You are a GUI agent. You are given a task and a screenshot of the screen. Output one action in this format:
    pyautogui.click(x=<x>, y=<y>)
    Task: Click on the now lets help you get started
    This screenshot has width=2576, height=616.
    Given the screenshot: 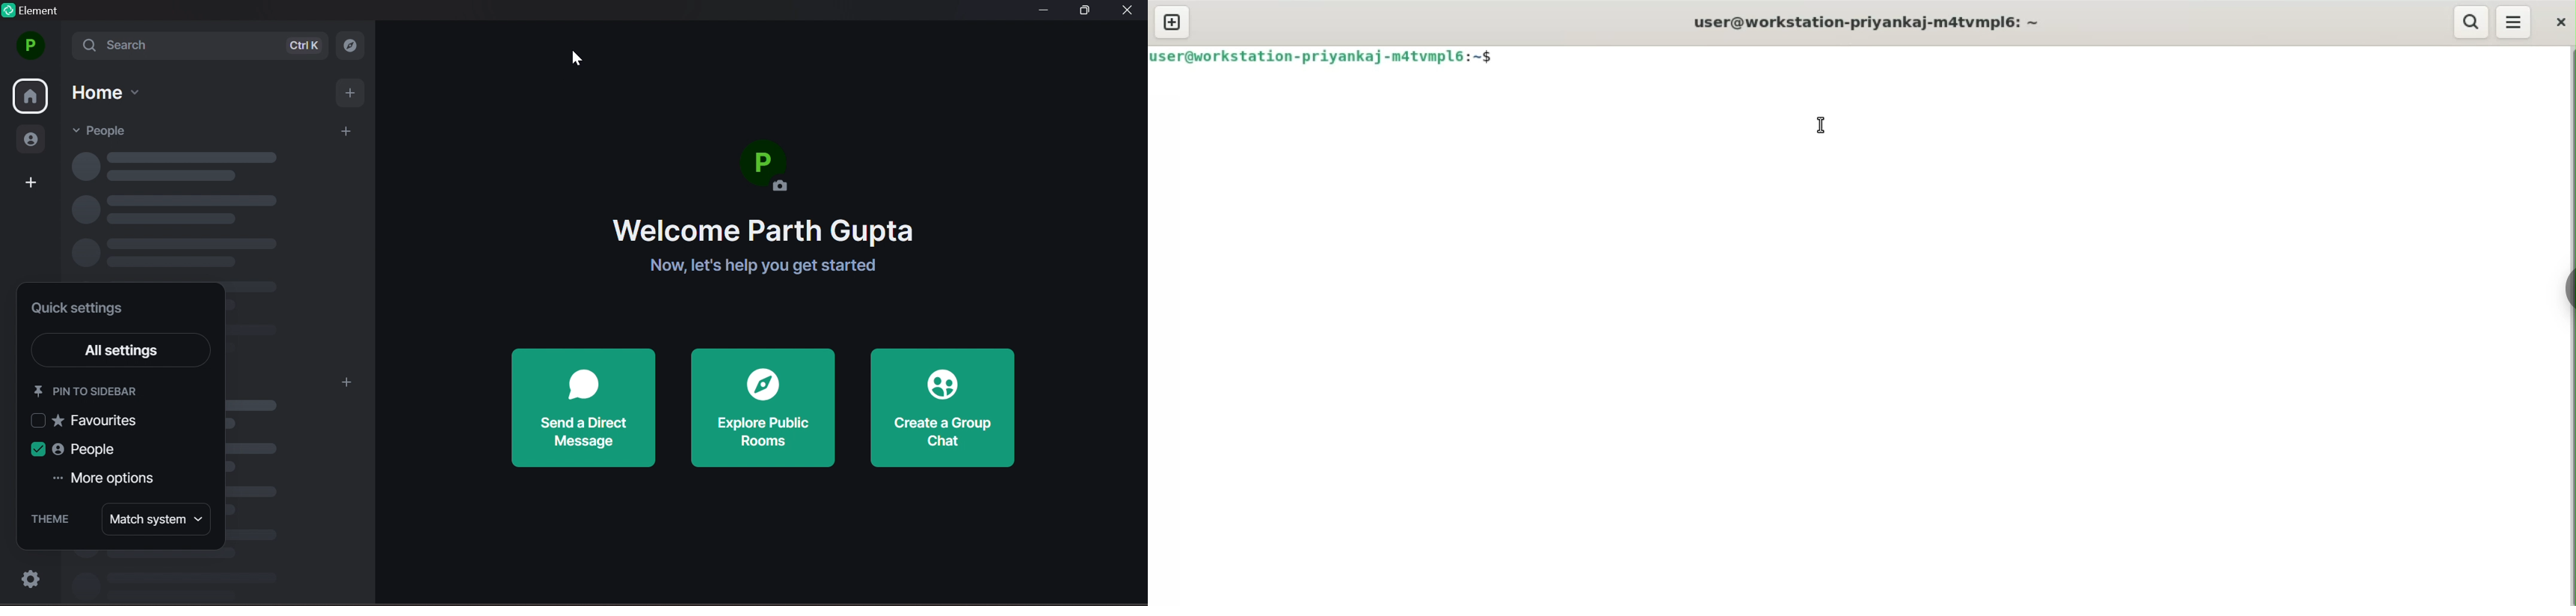 What is the action you would take?
    pyautogui.click(x=755, y=266)
    